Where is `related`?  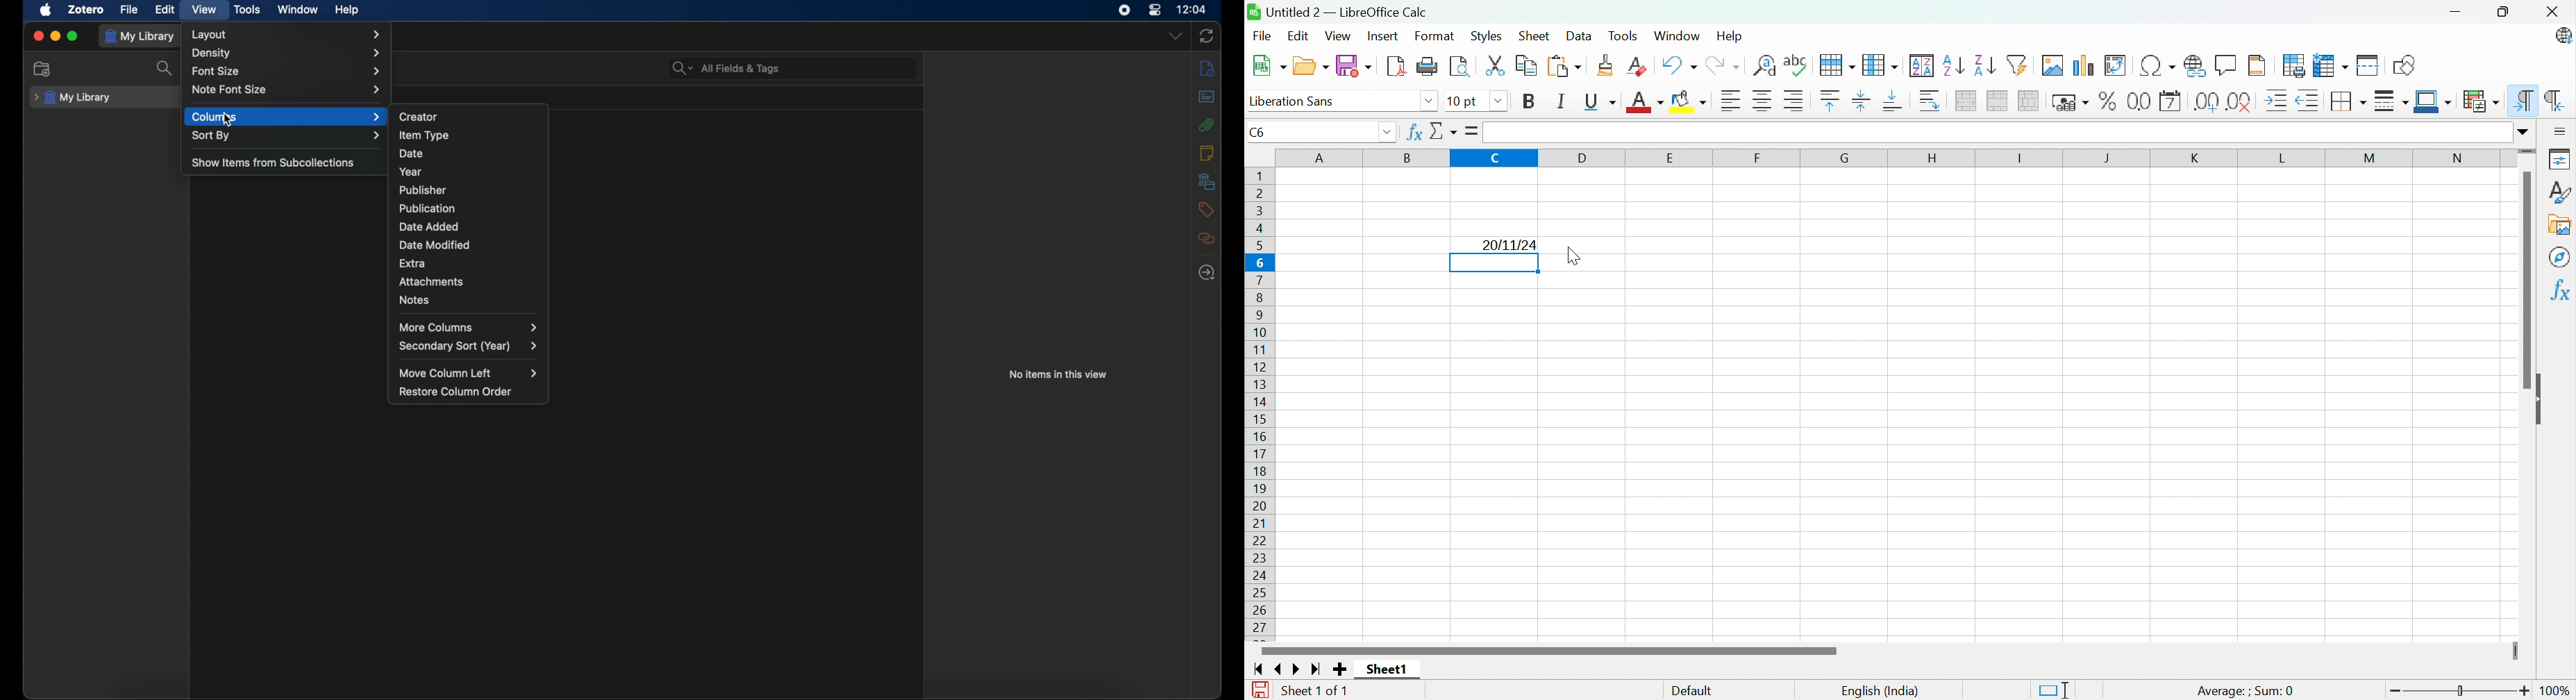 related is located at coordinates (1207, 239).